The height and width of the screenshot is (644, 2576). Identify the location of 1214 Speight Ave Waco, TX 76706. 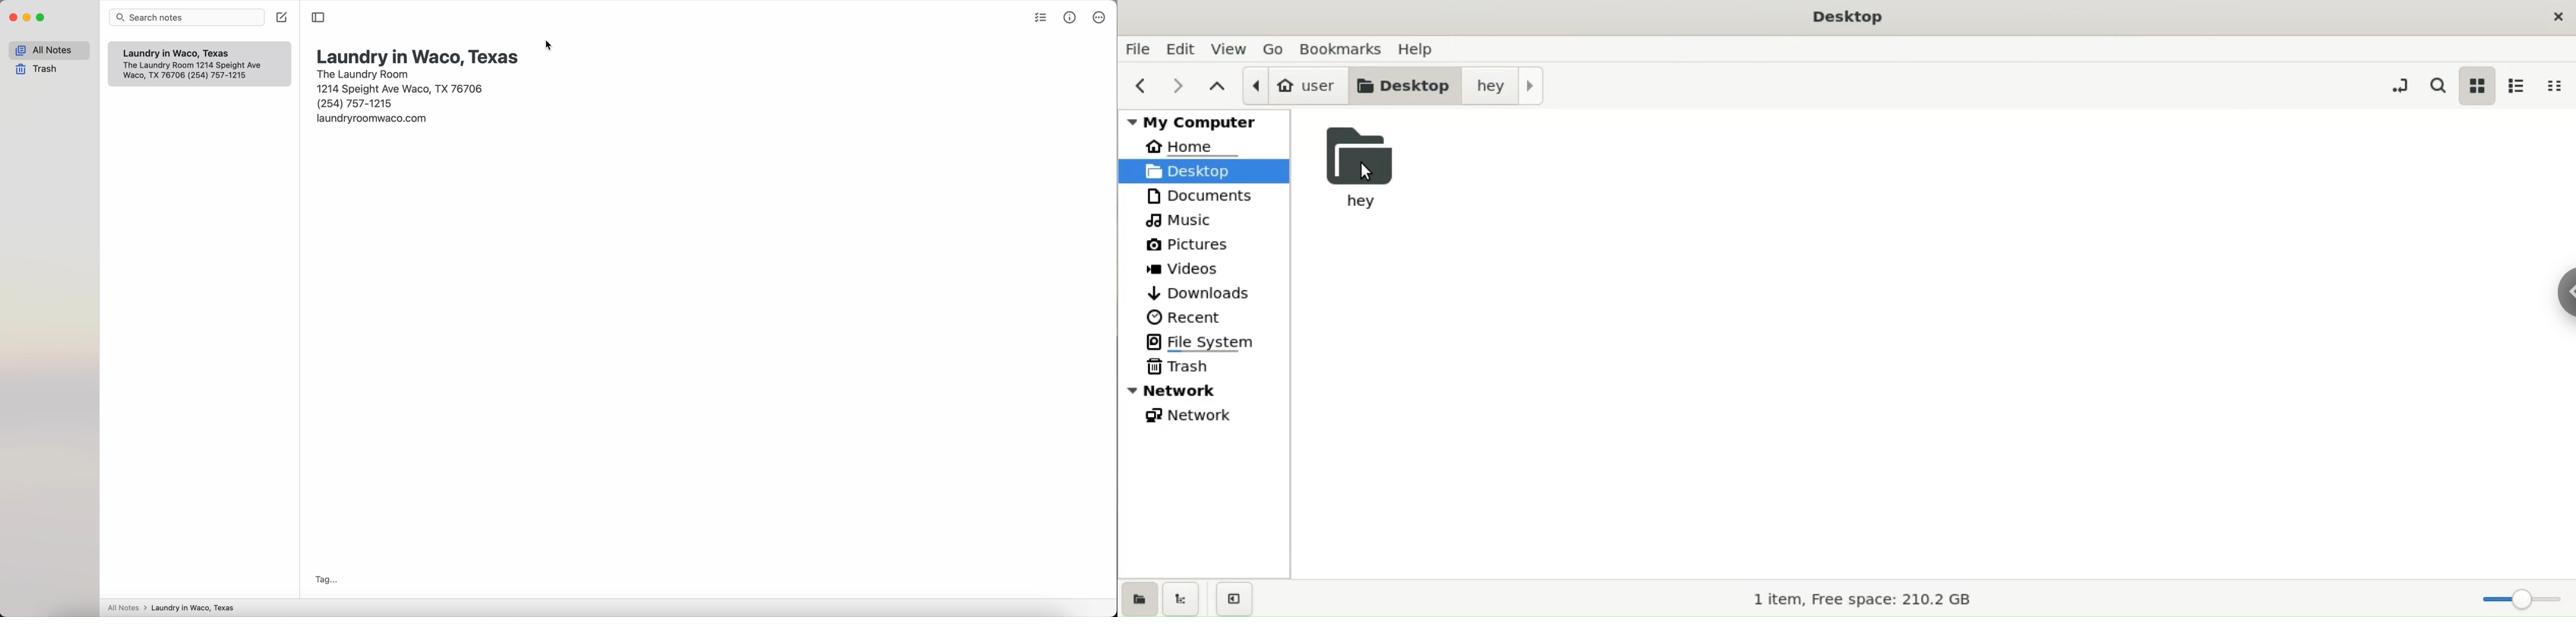
(199, 72).